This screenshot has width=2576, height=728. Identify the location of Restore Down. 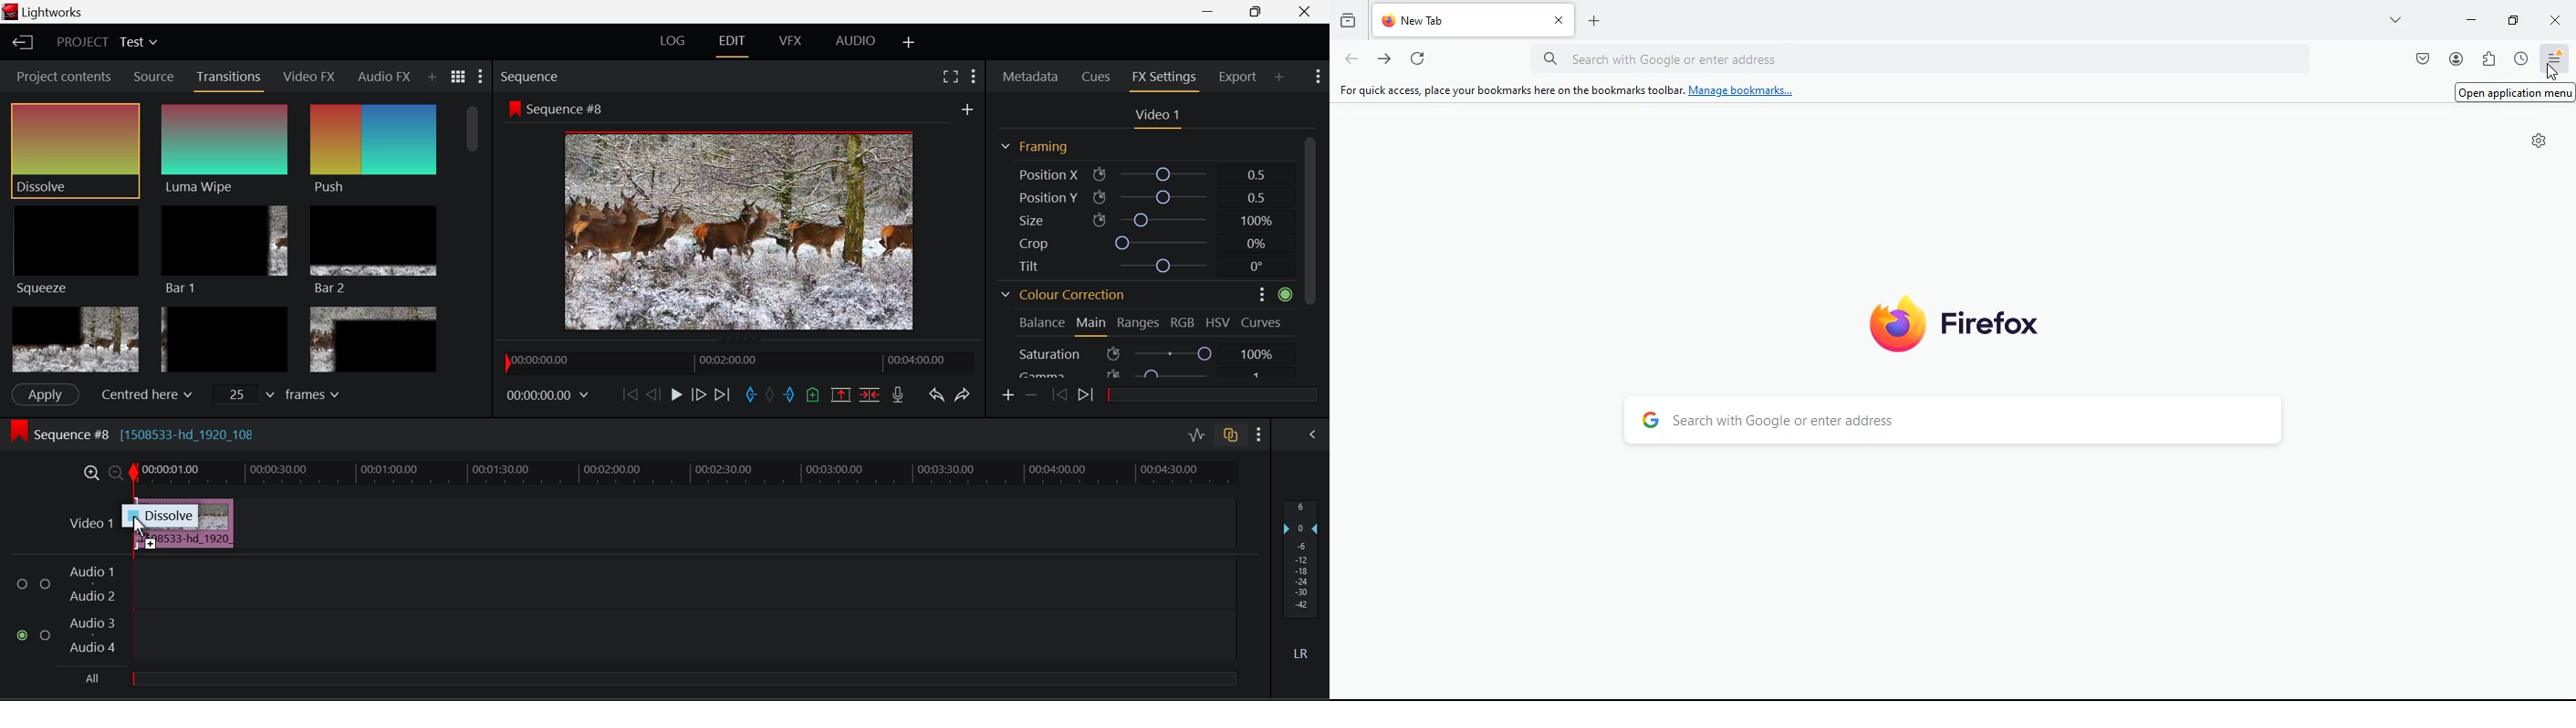
(1210, 12).